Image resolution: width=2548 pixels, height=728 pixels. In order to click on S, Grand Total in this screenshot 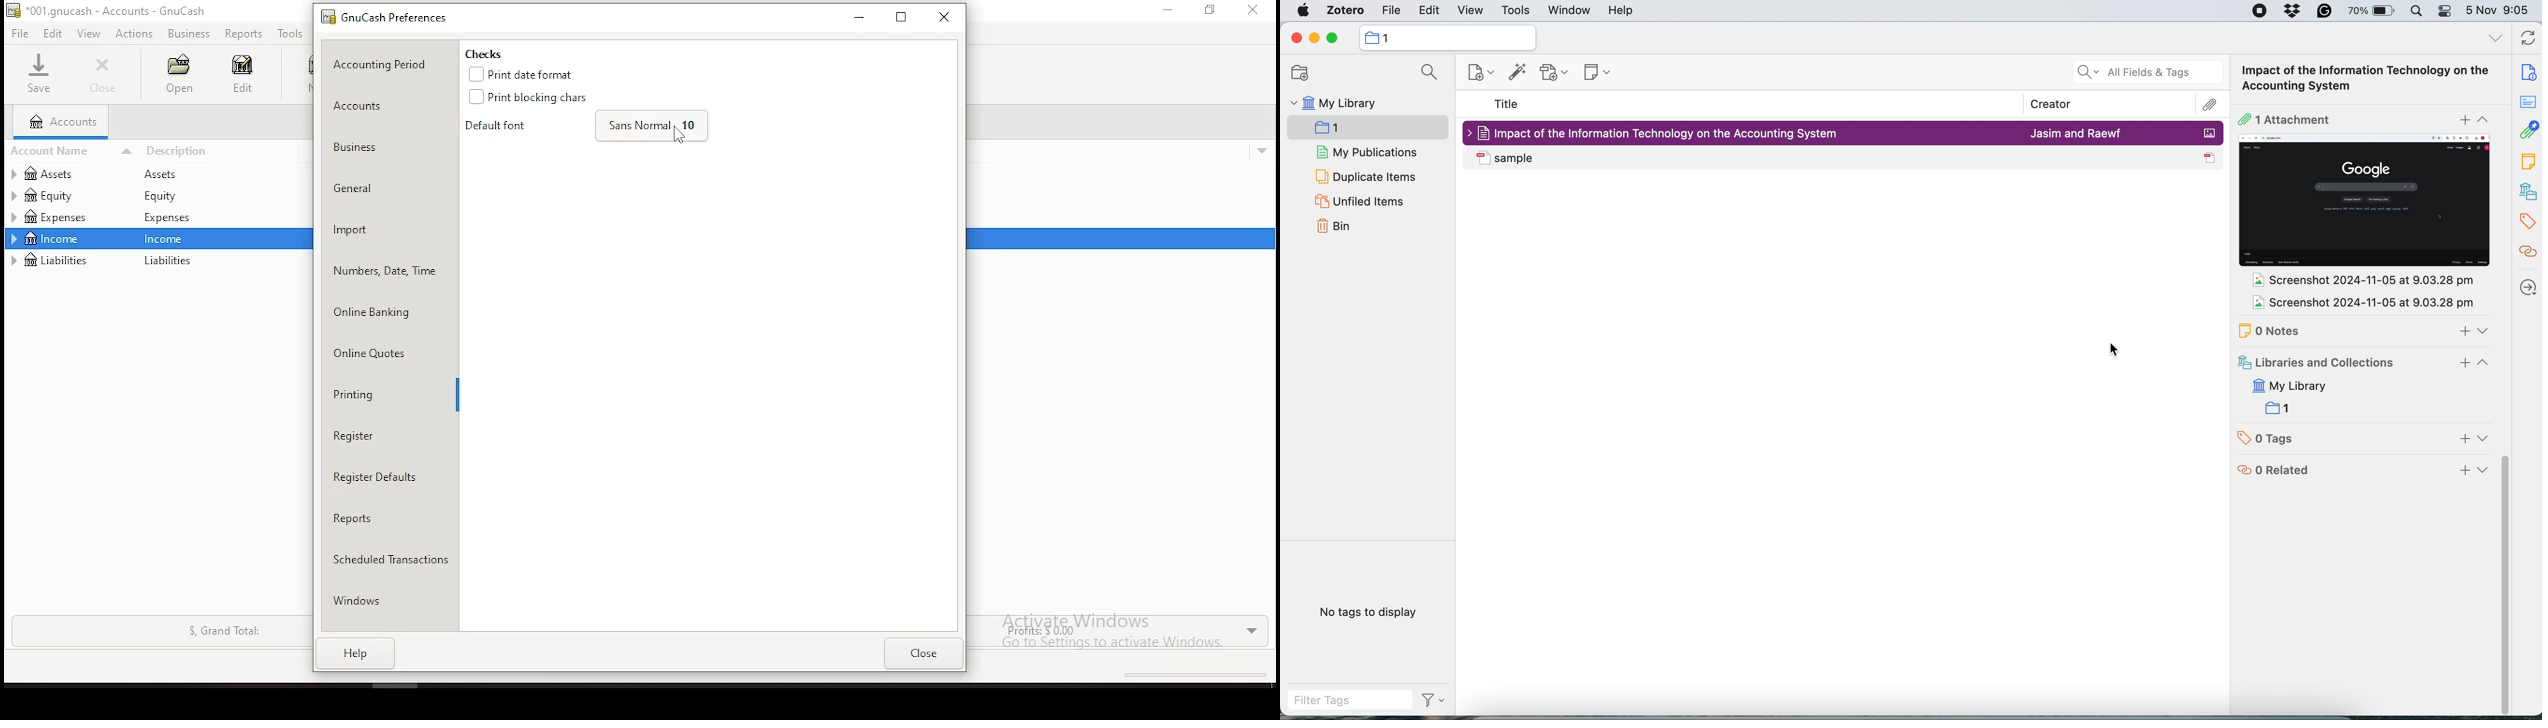, I will do `click(222, 631)`.